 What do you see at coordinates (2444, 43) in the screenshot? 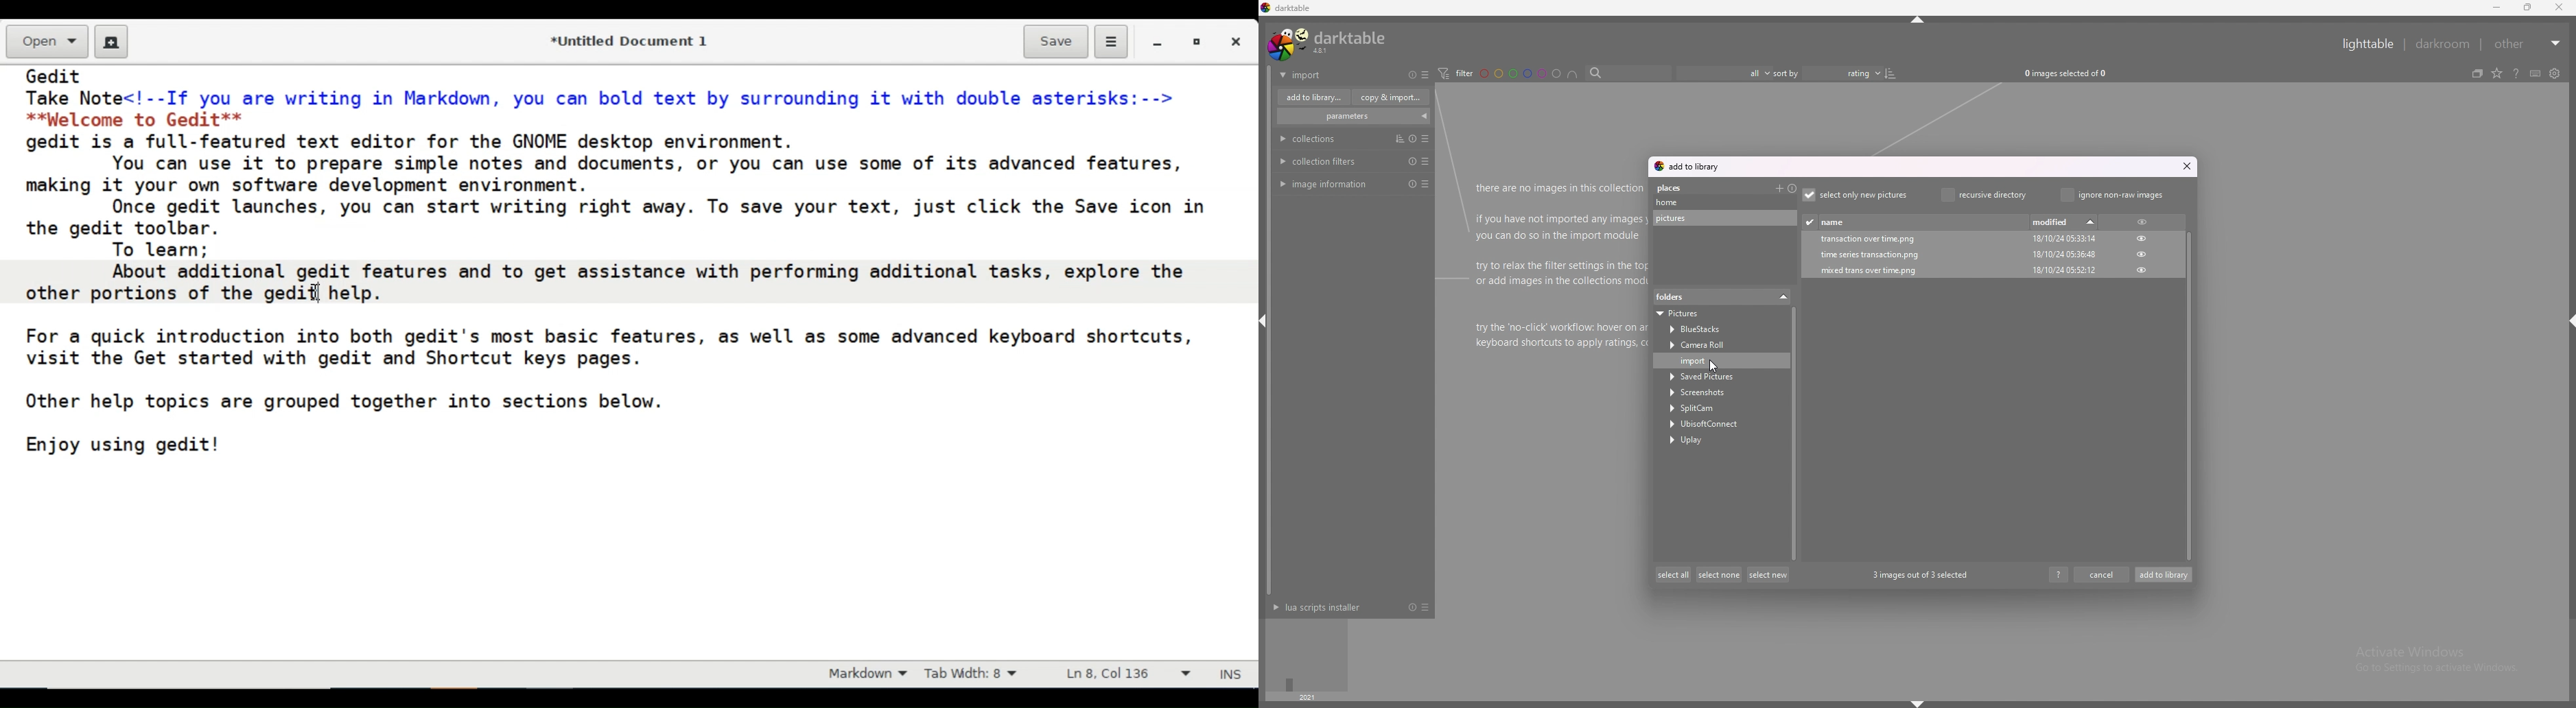
I see `darkroom` at bounding box center [2444, 43].